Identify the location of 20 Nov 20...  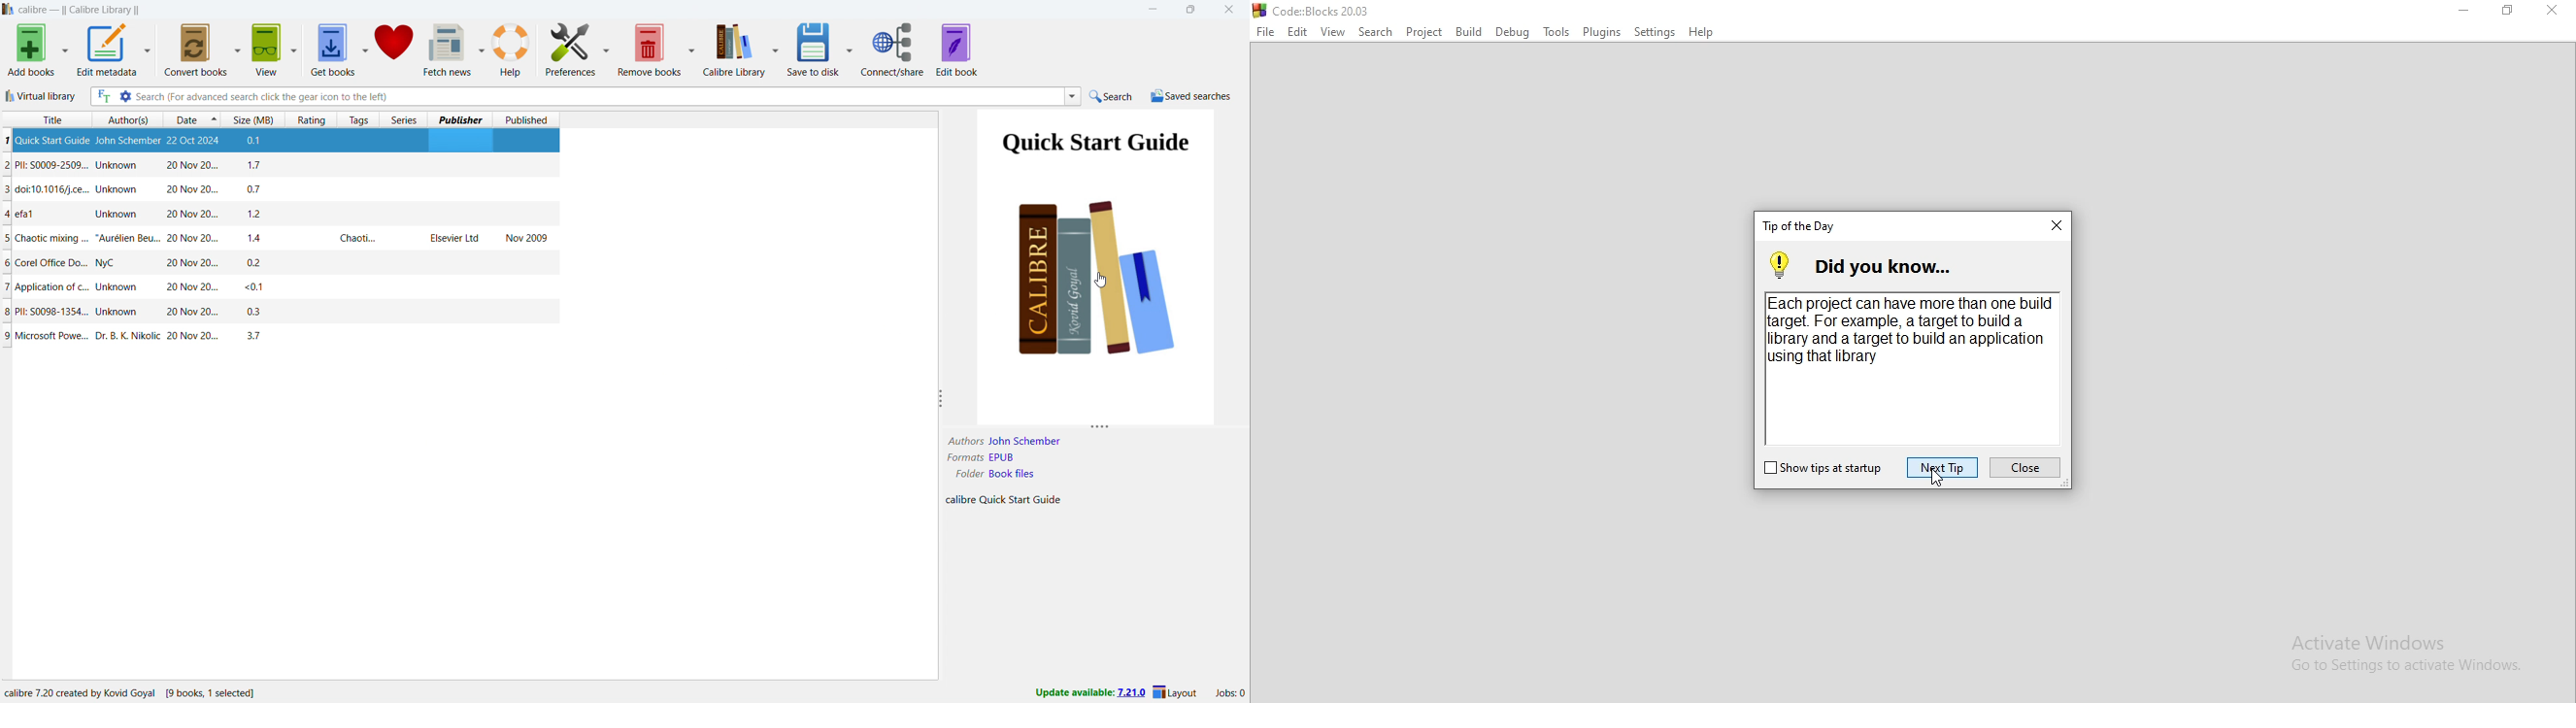
(187, 215).